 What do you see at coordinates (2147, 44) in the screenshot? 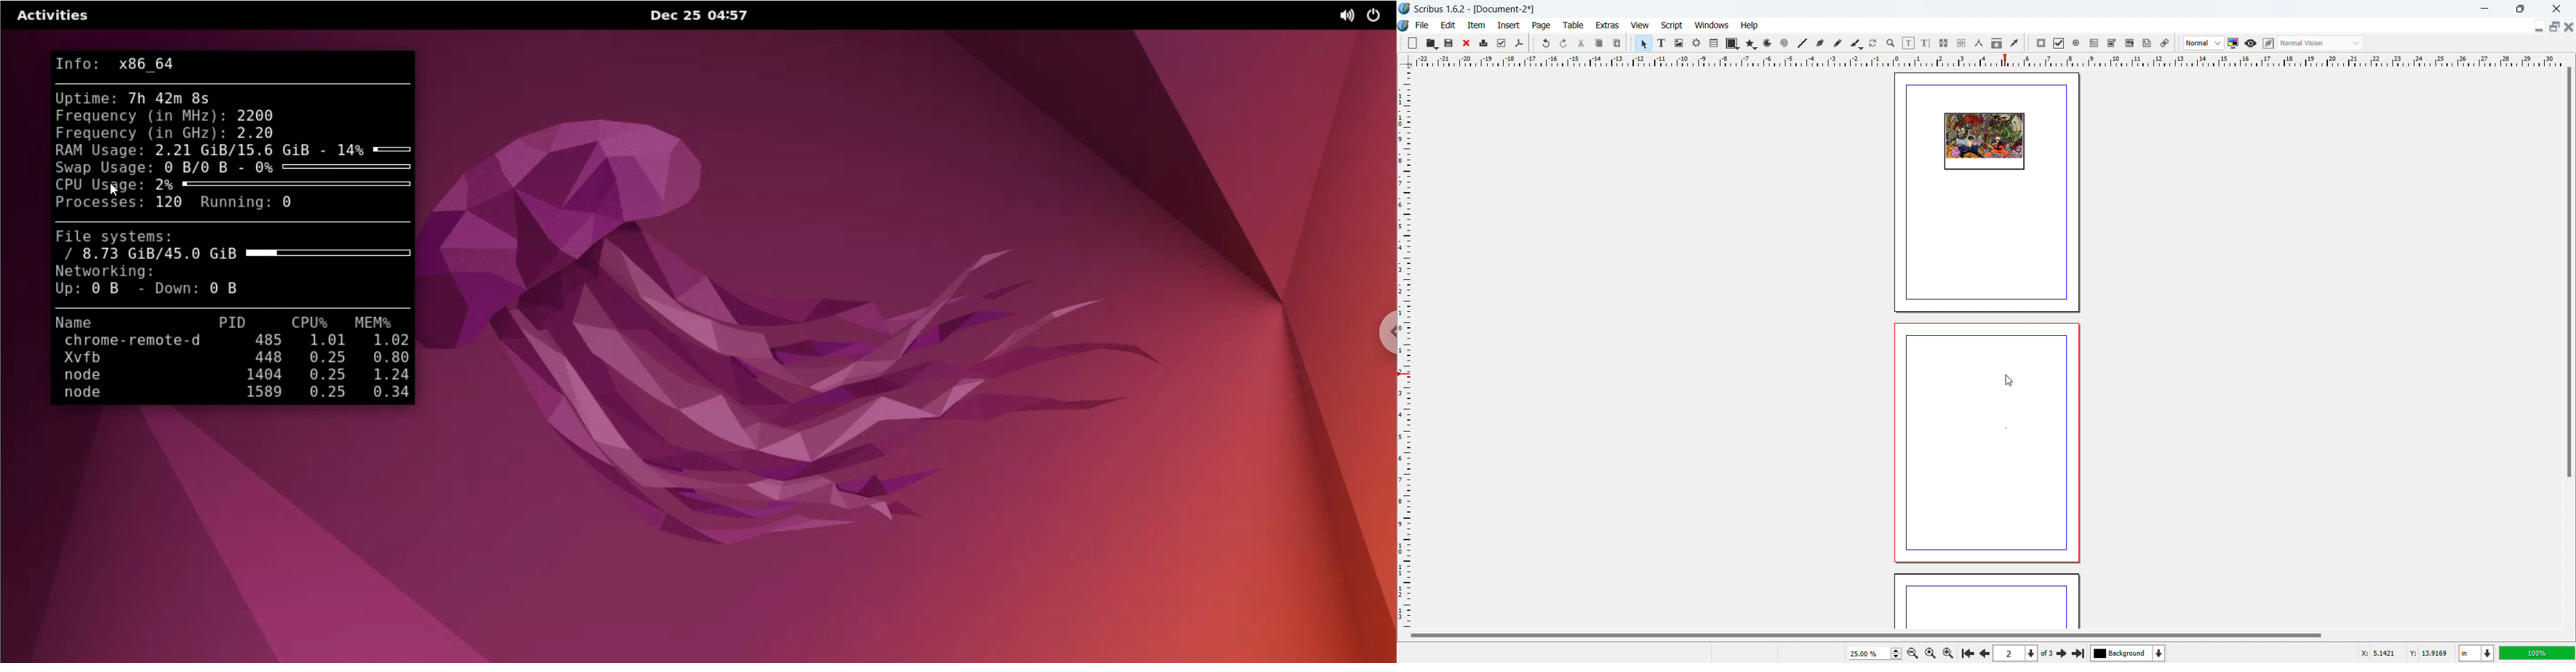
I see `text annotation` at bounding box center [2147, 44].